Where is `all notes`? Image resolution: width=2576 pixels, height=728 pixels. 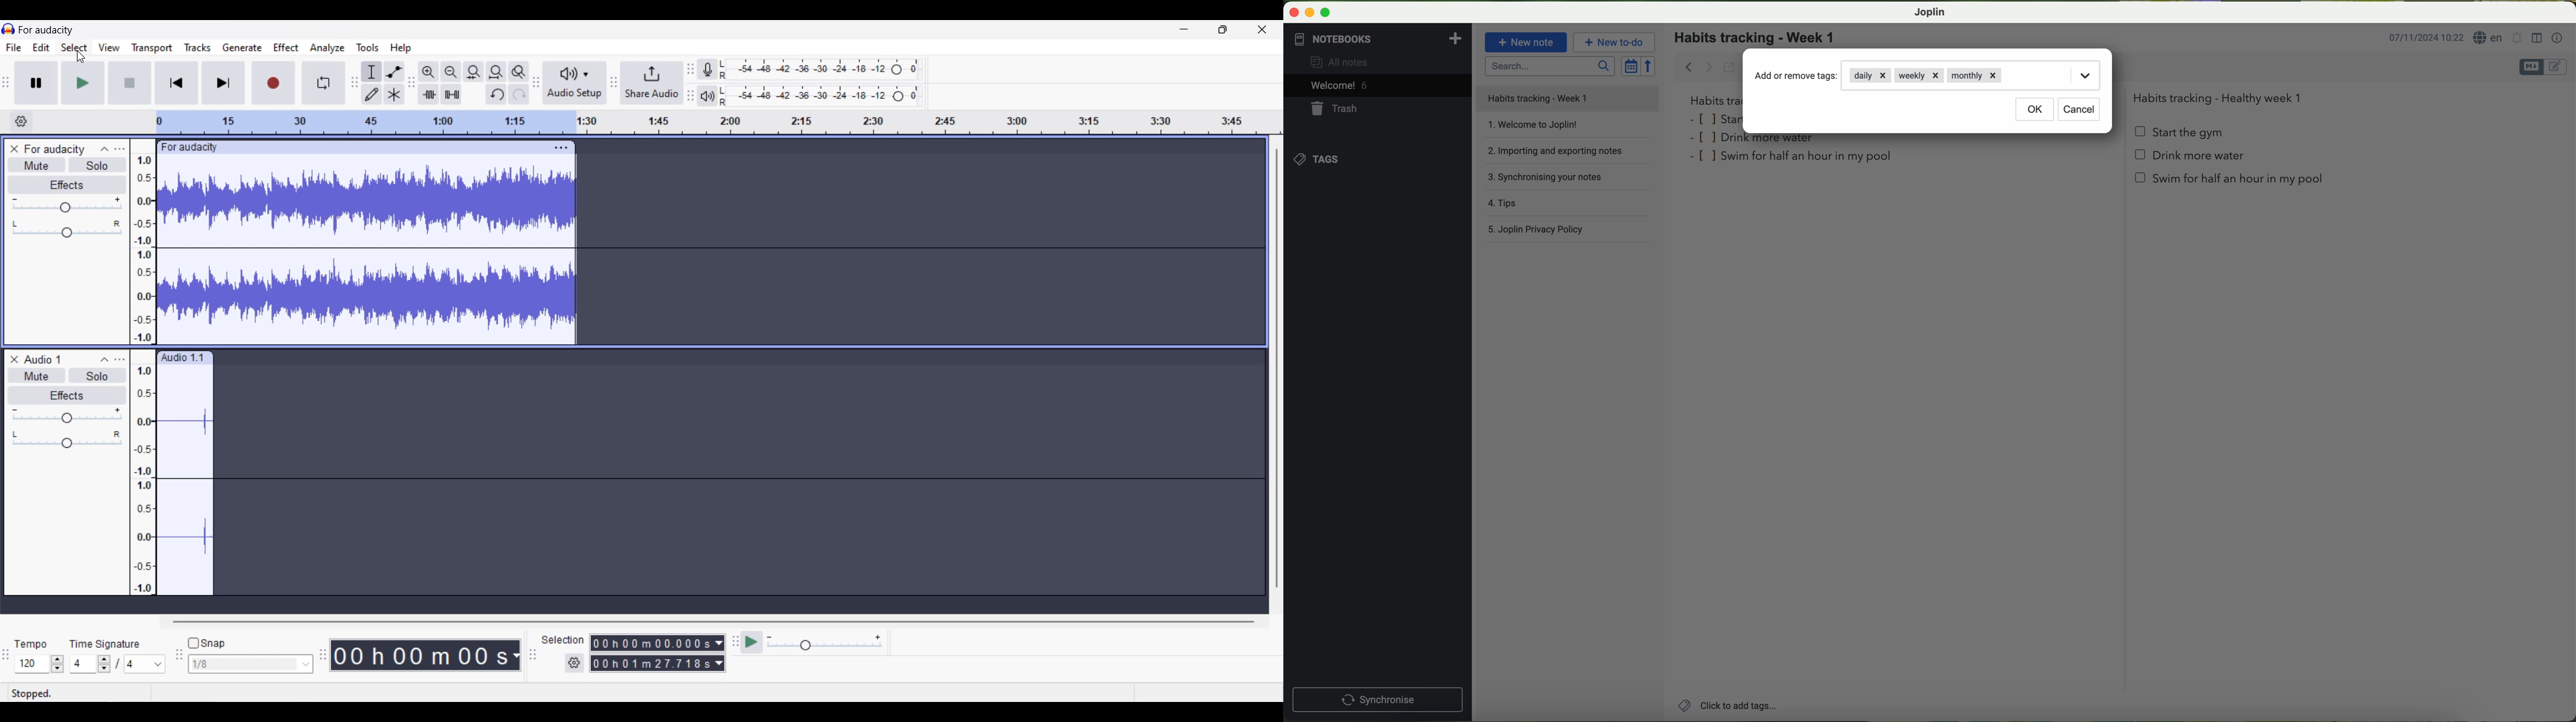
all notes is located at coordinates (1342, 61).